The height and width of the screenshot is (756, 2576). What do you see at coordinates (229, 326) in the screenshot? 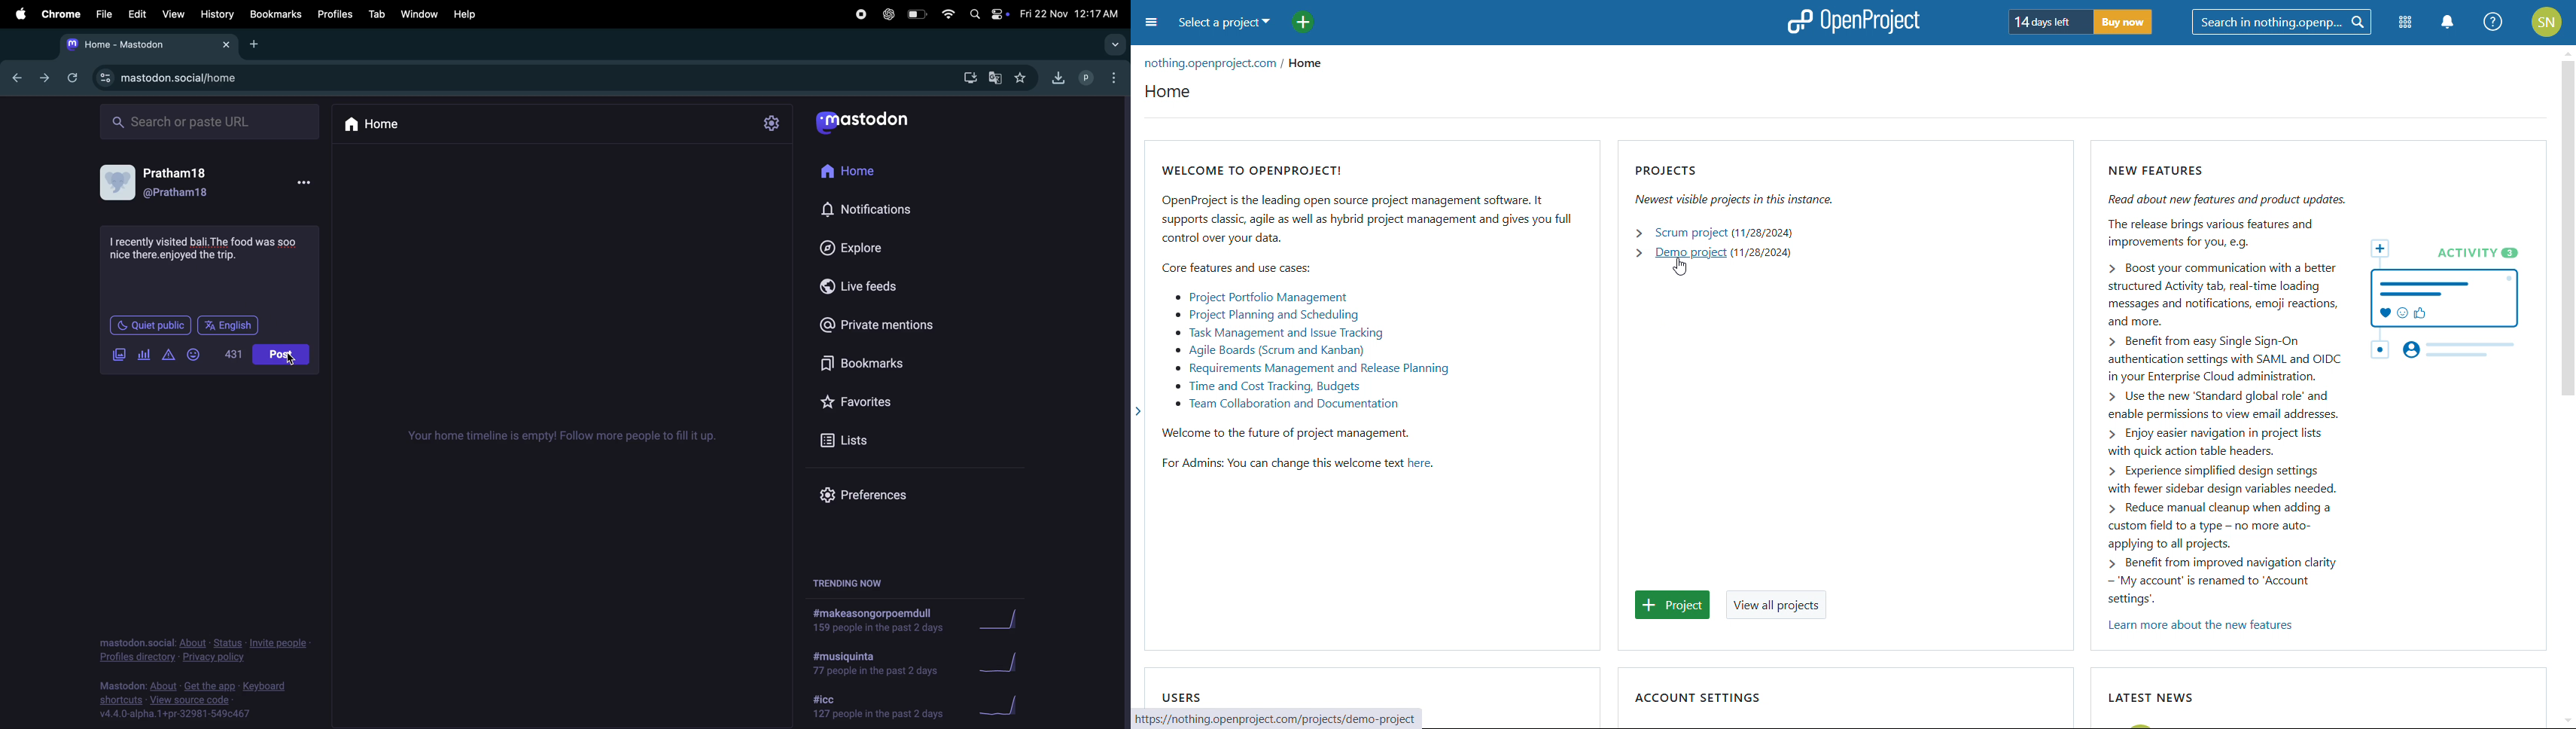
I see `english` at bounding box center [229, 326].